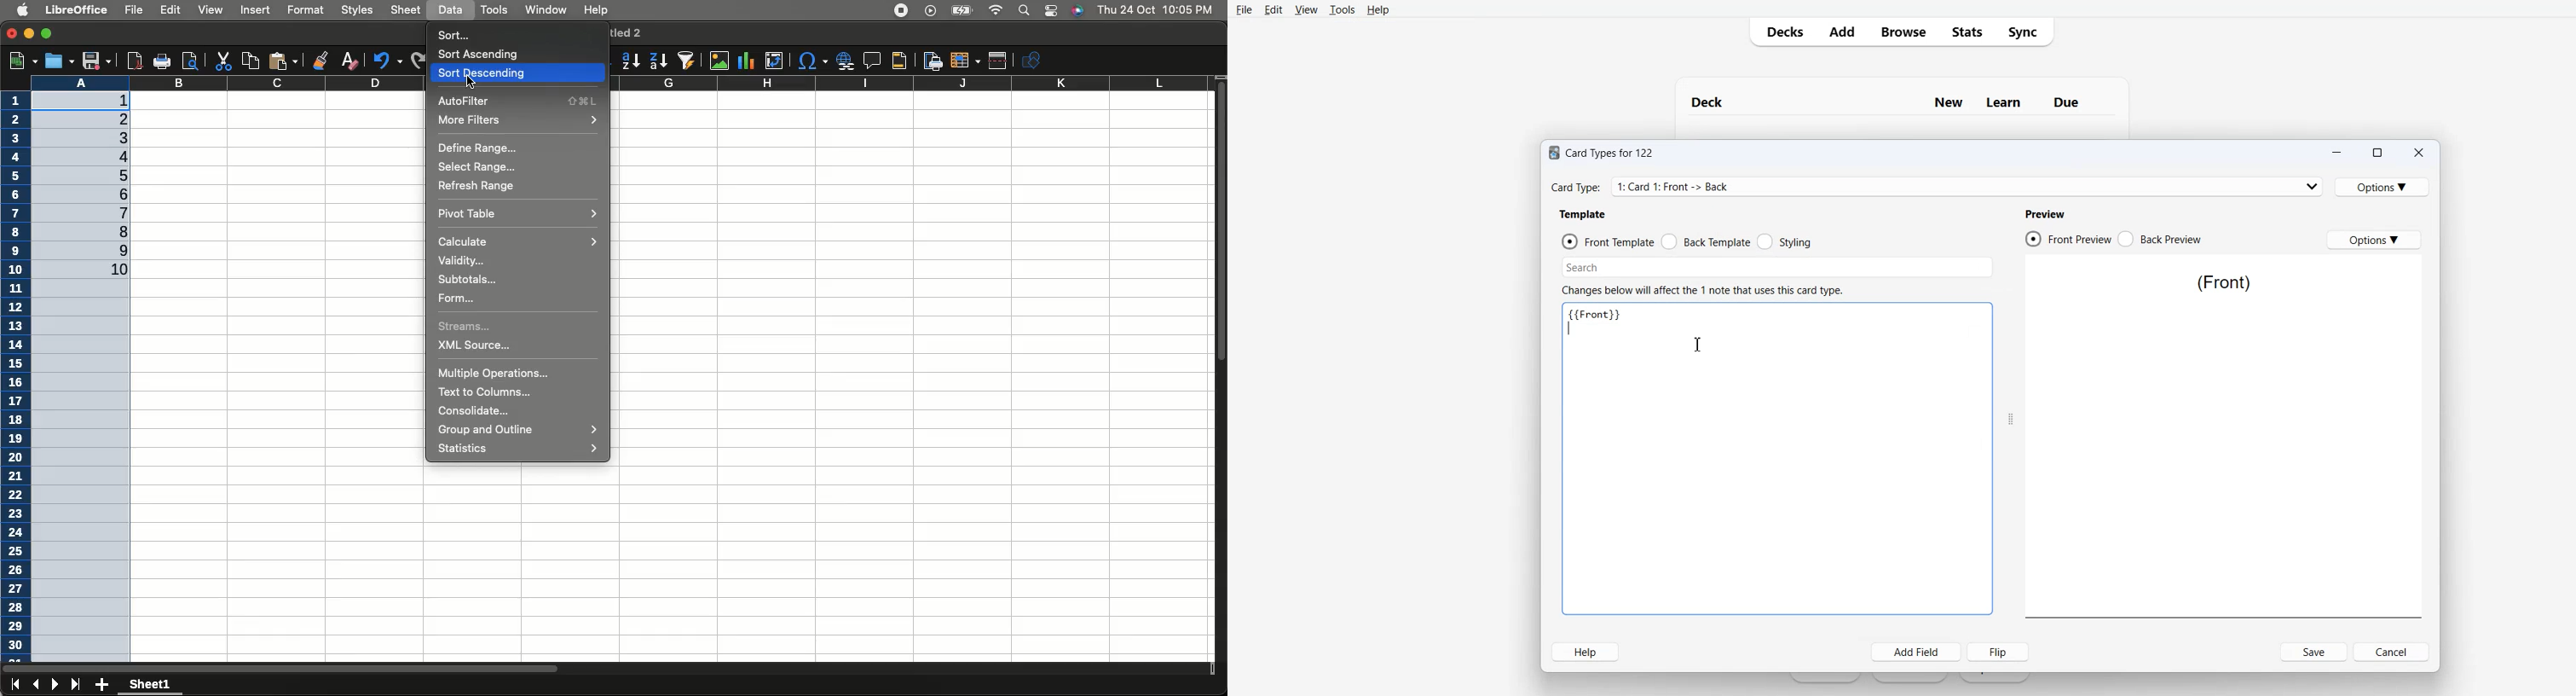 The image size is (2576, 700). Describe the element at coordinates (477, 186) in the screenshot. I see `Refresh range` at that location.